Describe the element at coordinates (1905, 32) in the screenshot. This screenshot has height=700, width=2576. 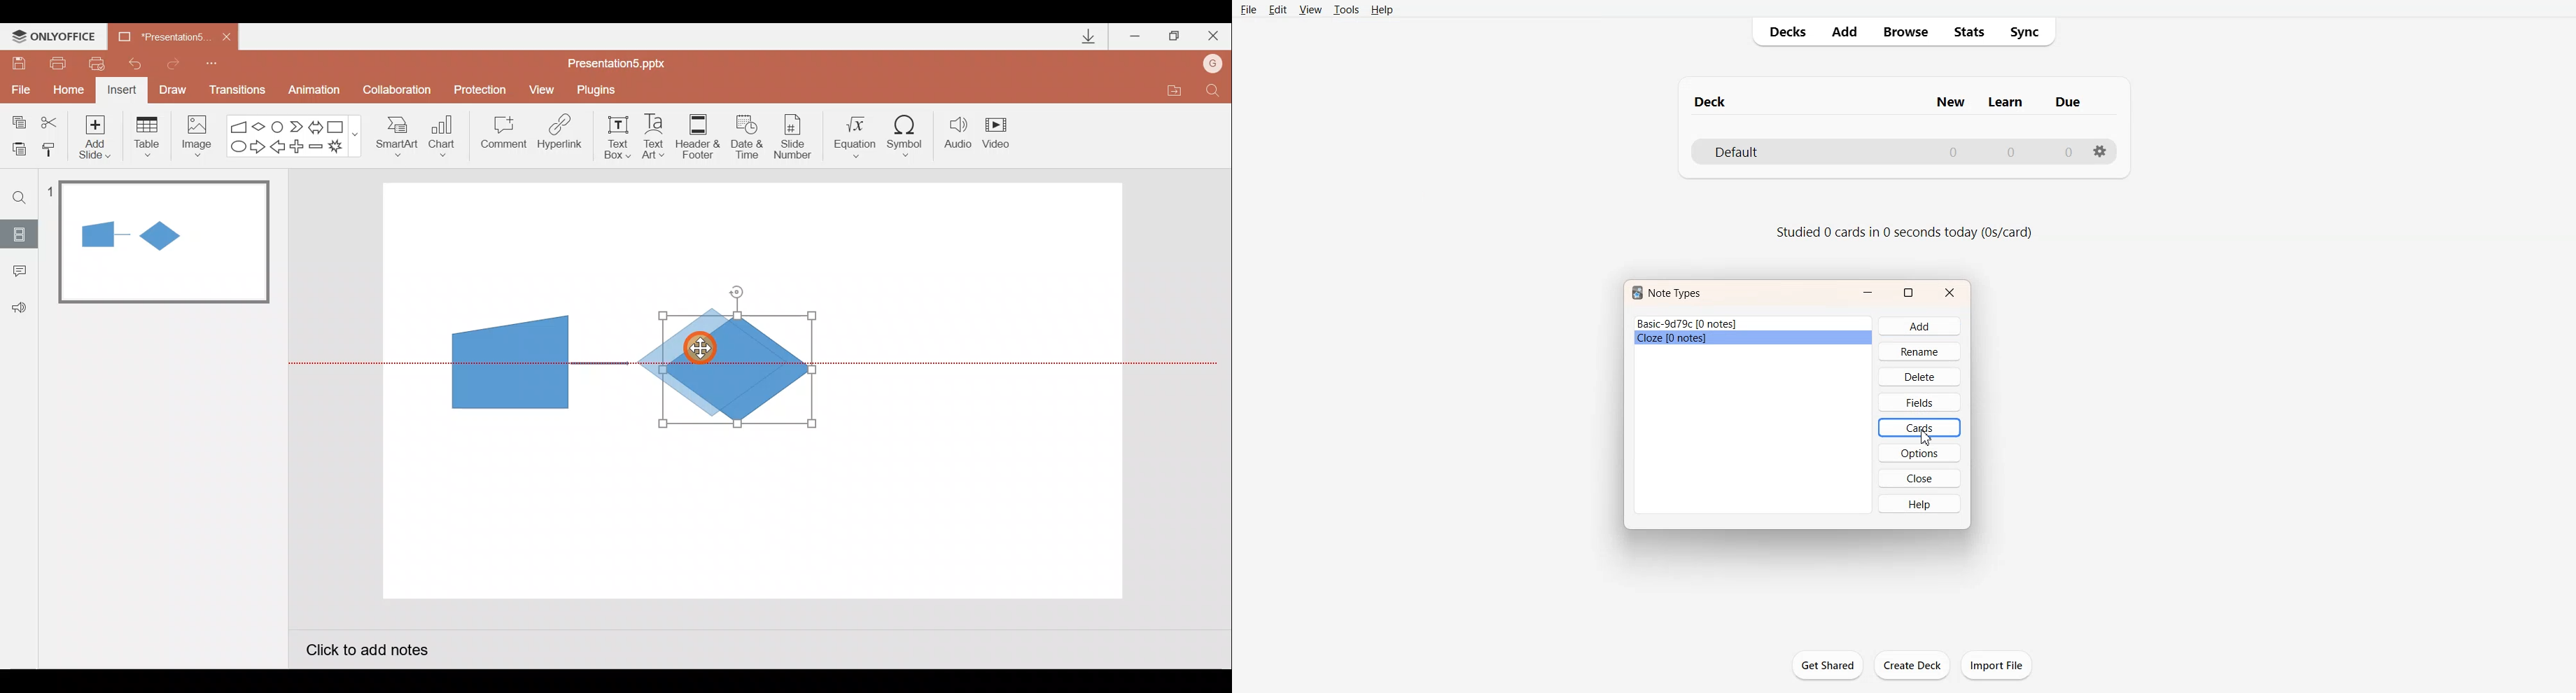
I see `Browse` at that location.